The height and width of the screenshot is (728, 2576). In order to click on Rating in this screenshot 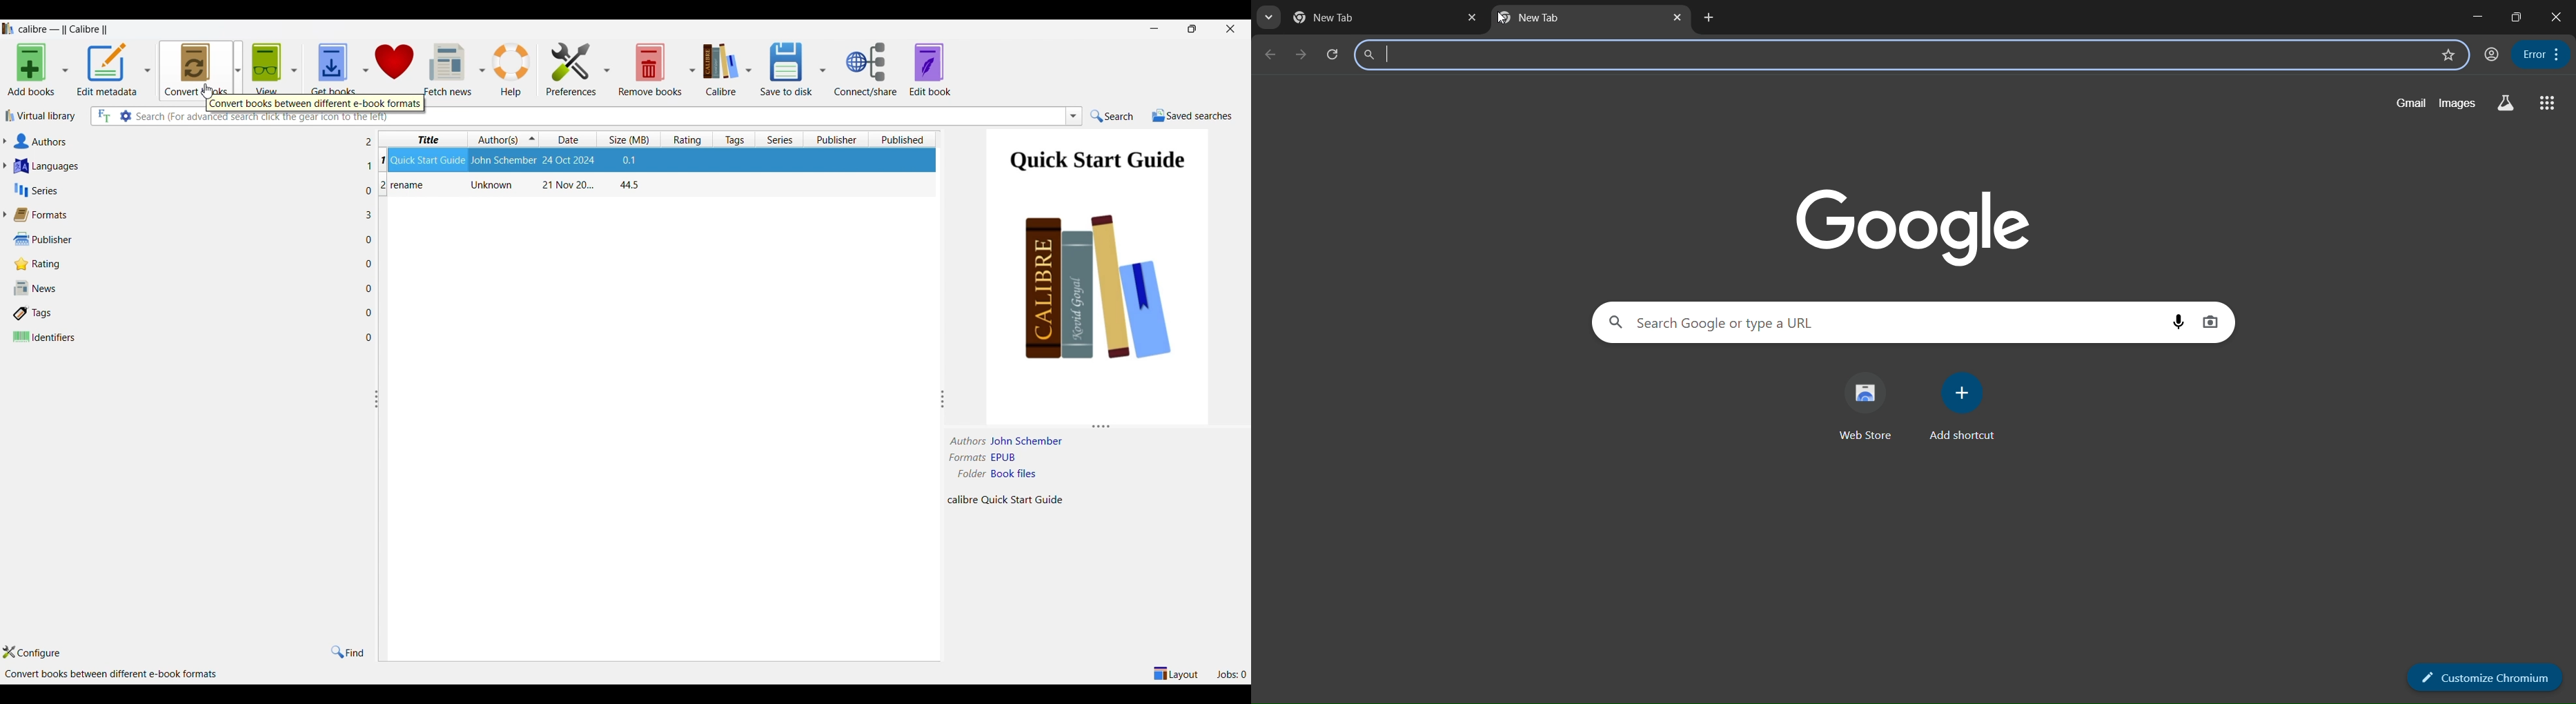, I will do `click(187, 265)`.